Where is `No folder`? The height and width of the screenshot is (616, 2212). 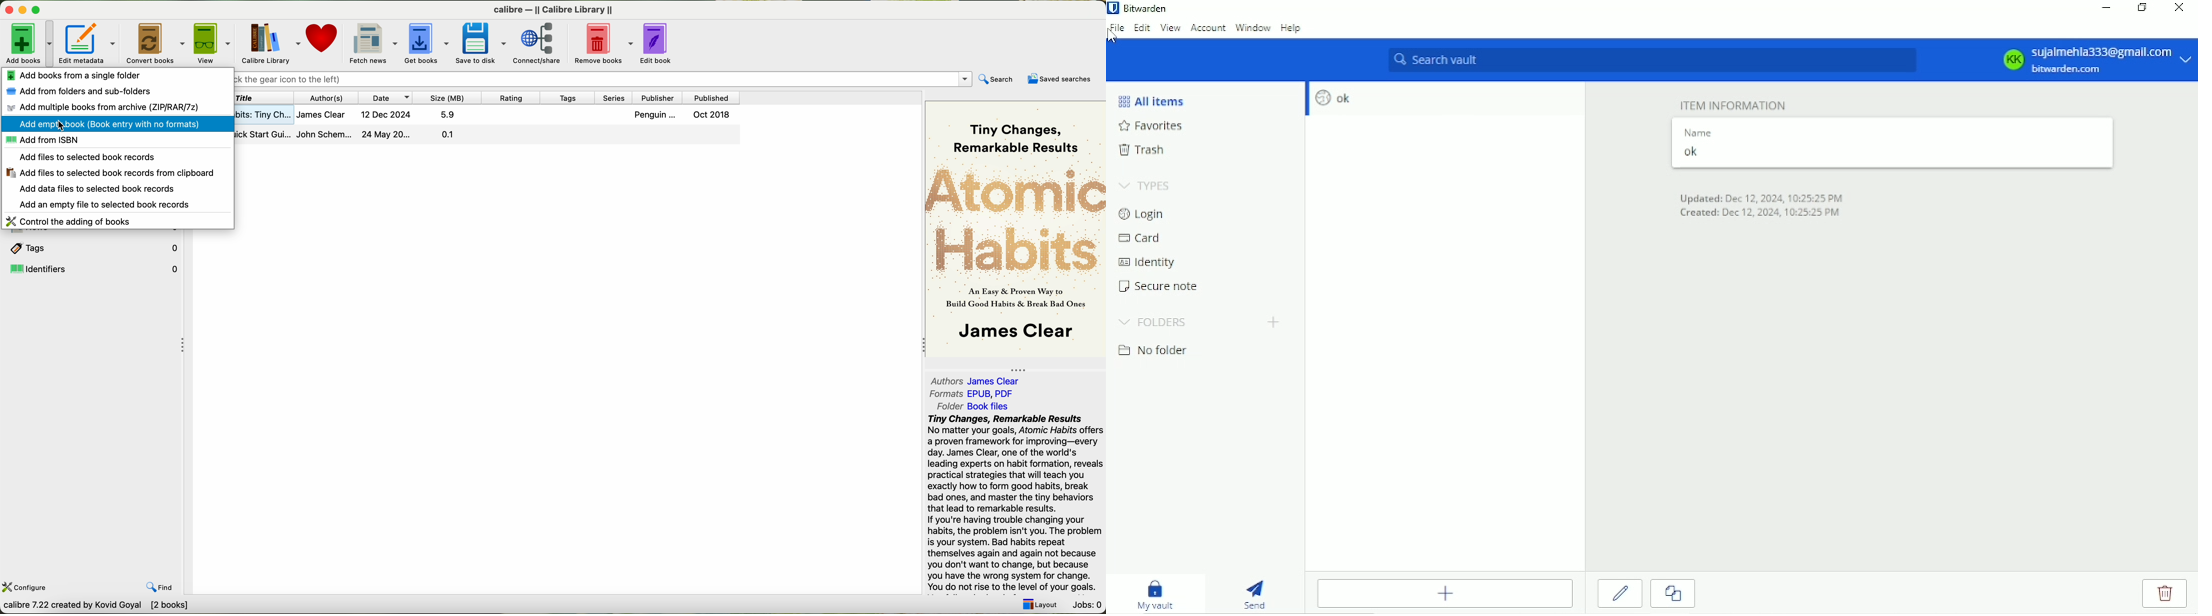 No folder is located at coordinates (1158, 352).